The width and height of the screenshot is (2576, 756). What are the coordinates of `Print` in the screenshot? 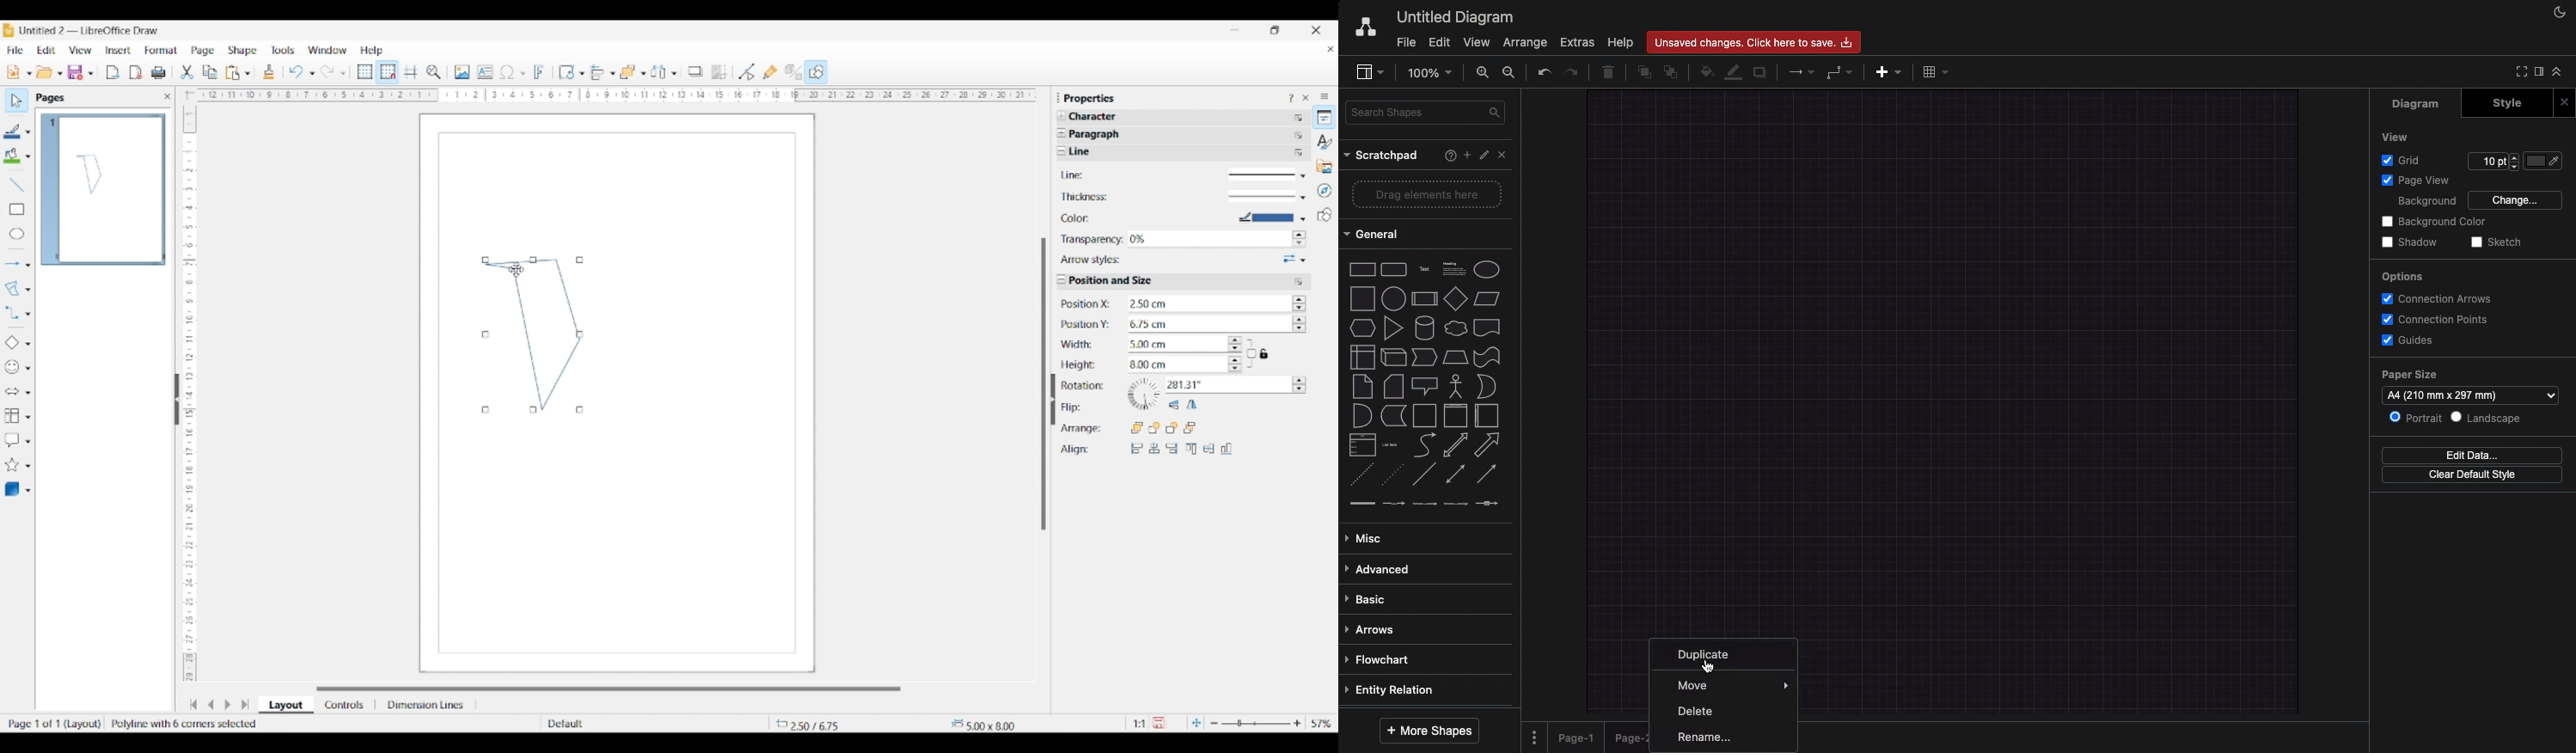 It's located at (158, 73).